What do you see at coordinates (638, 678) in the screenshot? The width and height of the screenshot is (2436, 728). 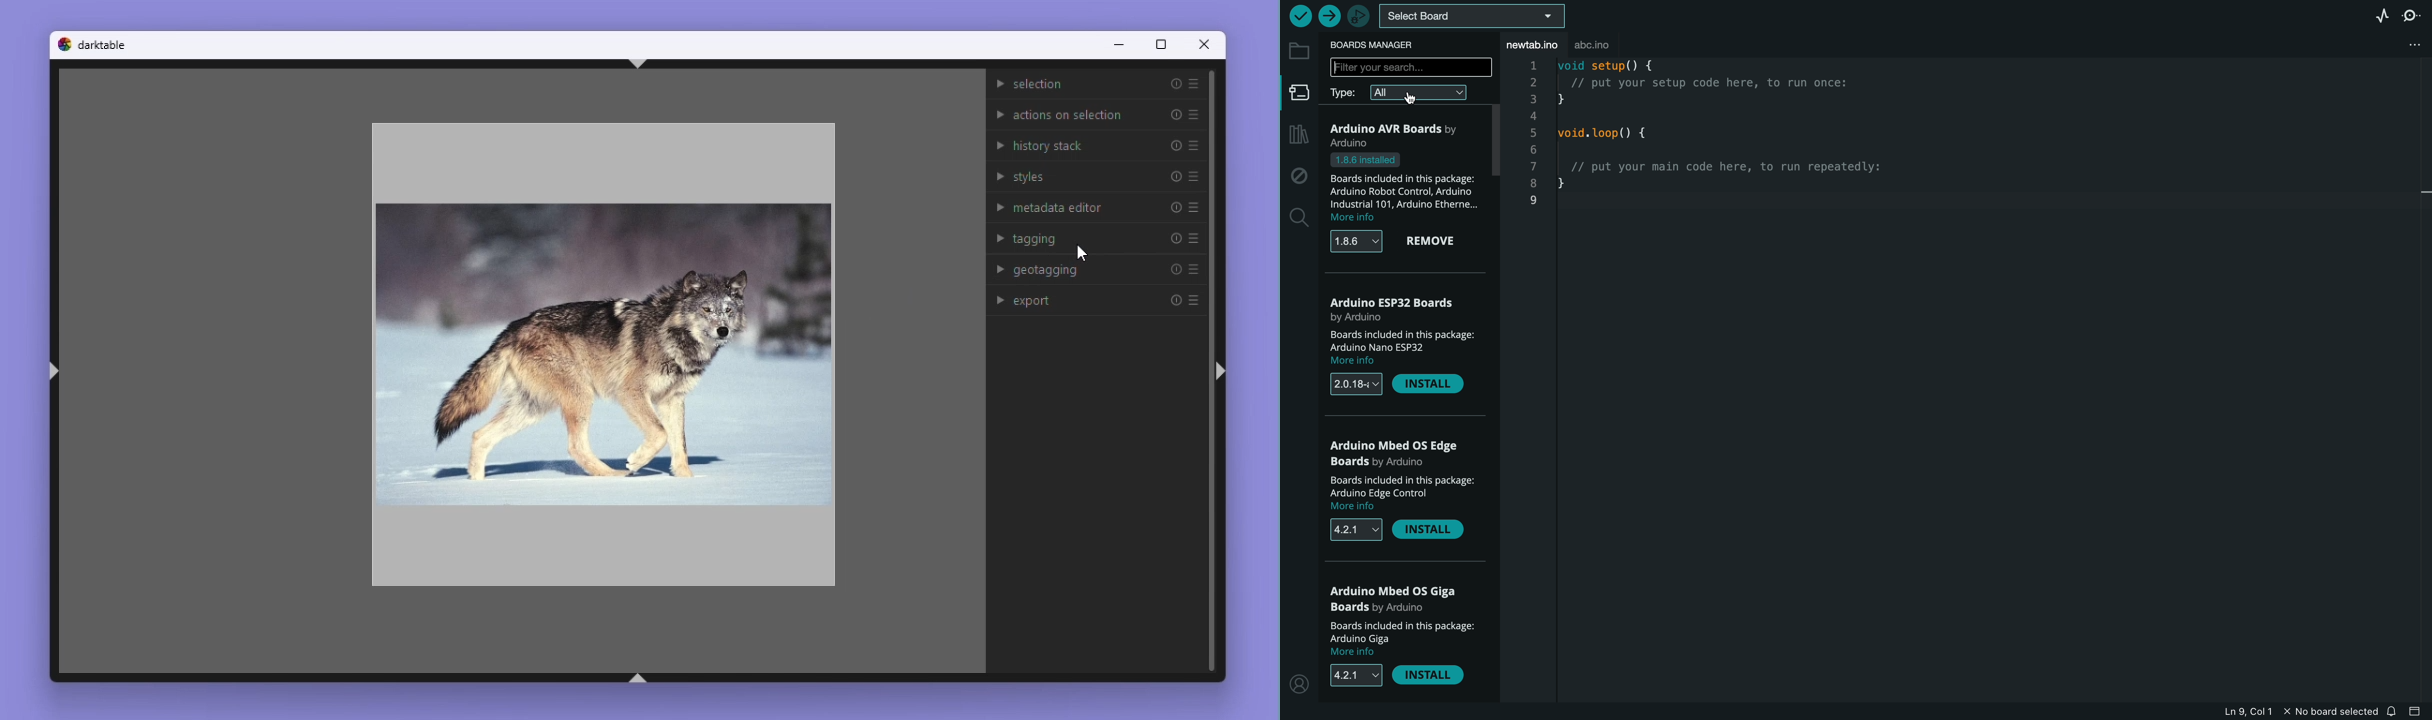 I see `ctrl+shift+b` at bounding box center [638, 678].